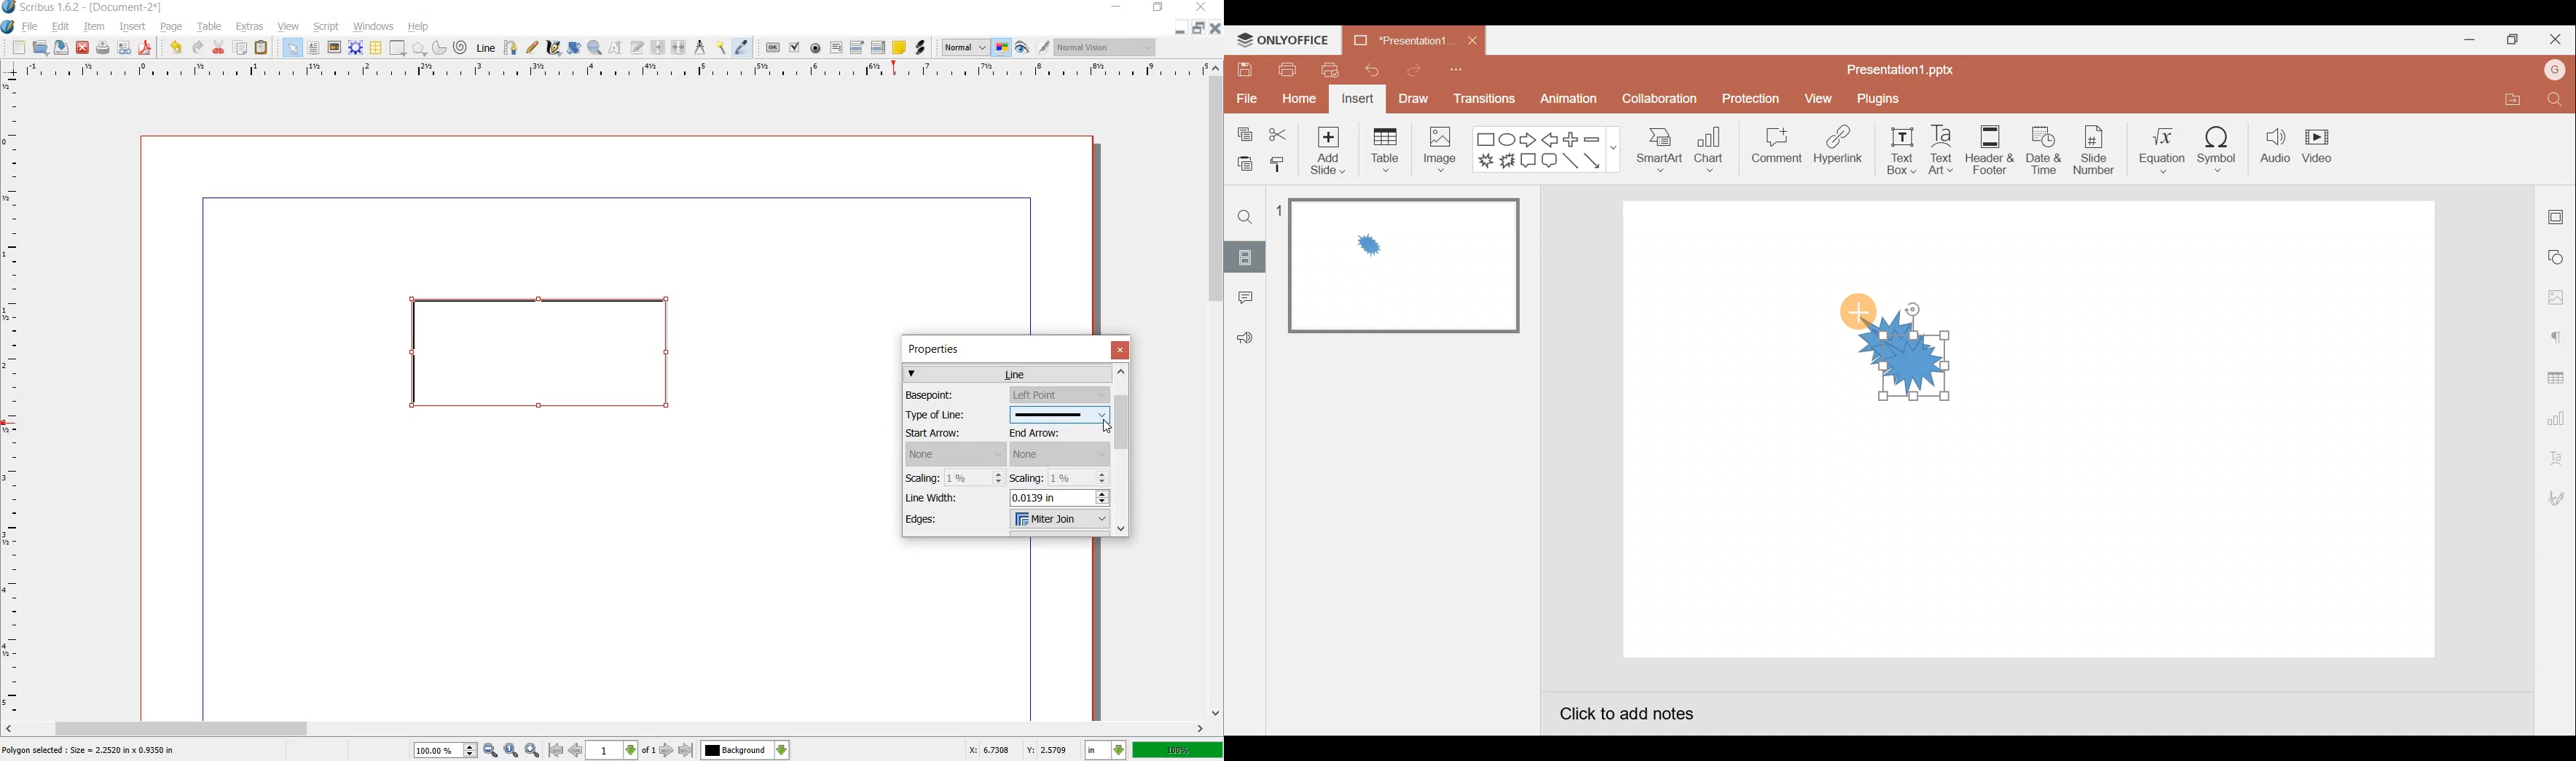  I want to click on Signature settings, so click(2558, 497).